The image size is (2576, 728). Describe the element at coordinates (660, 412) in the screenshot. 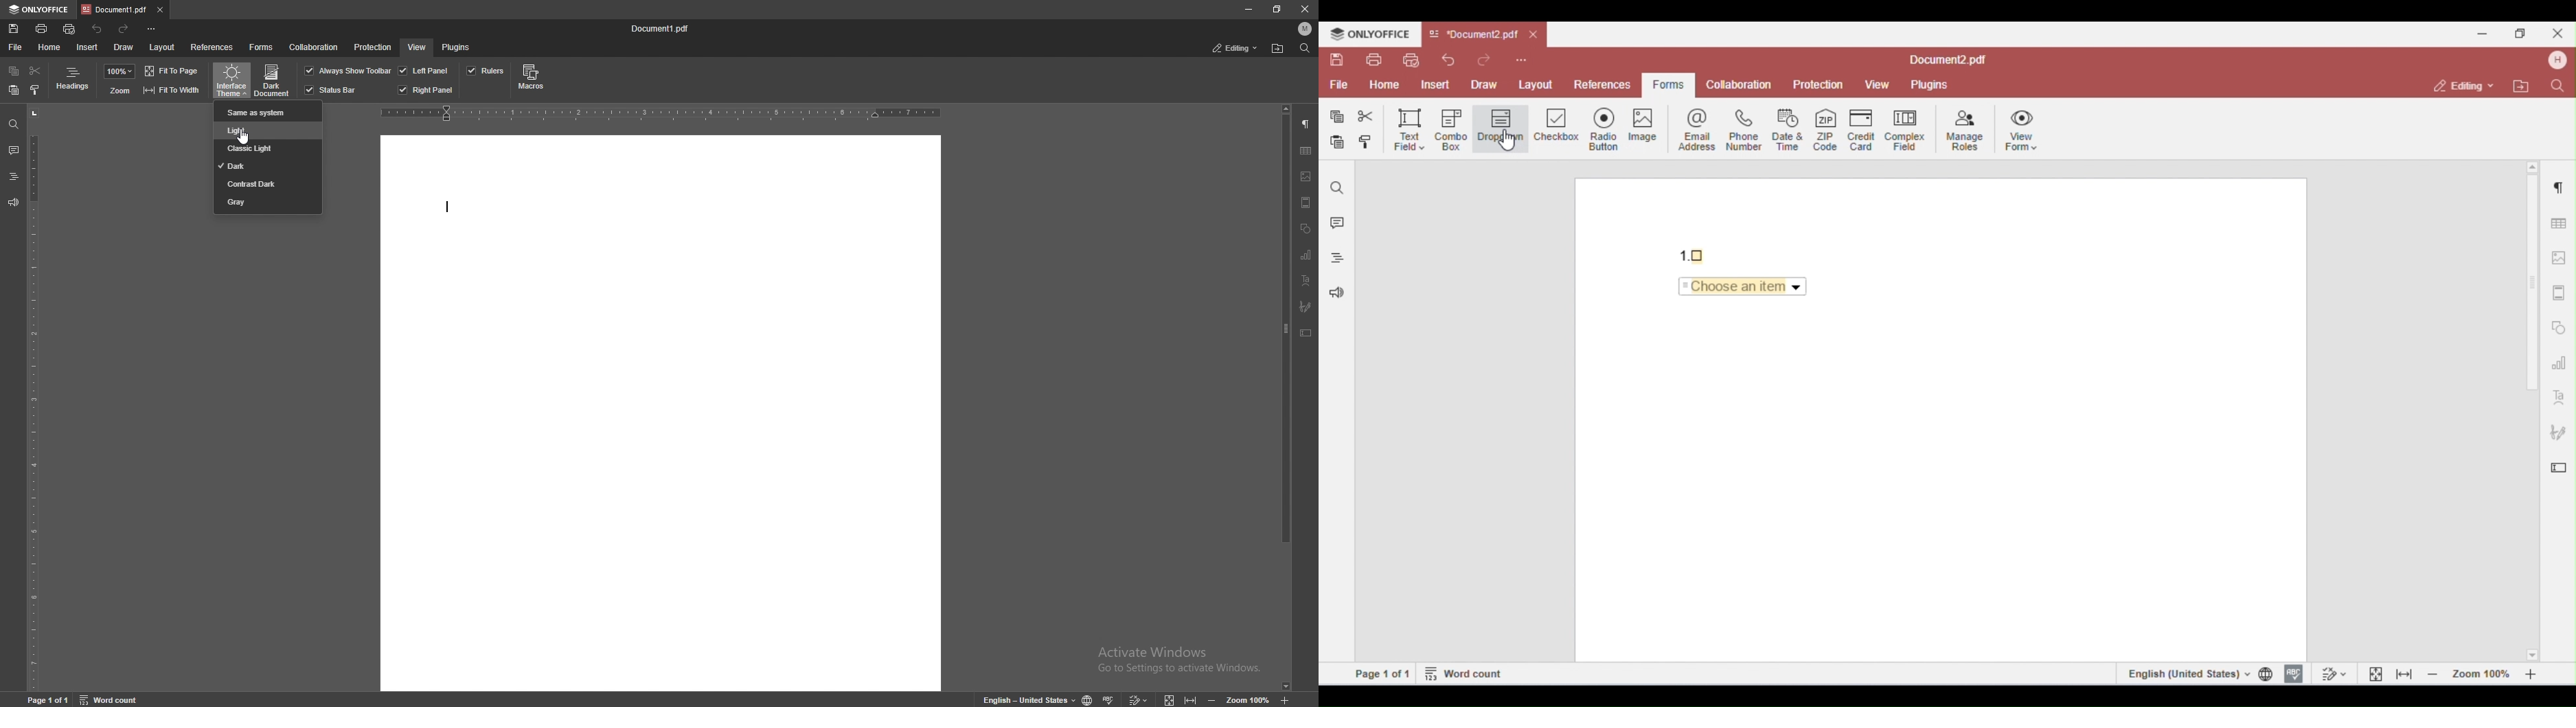

I see `document` at that location.